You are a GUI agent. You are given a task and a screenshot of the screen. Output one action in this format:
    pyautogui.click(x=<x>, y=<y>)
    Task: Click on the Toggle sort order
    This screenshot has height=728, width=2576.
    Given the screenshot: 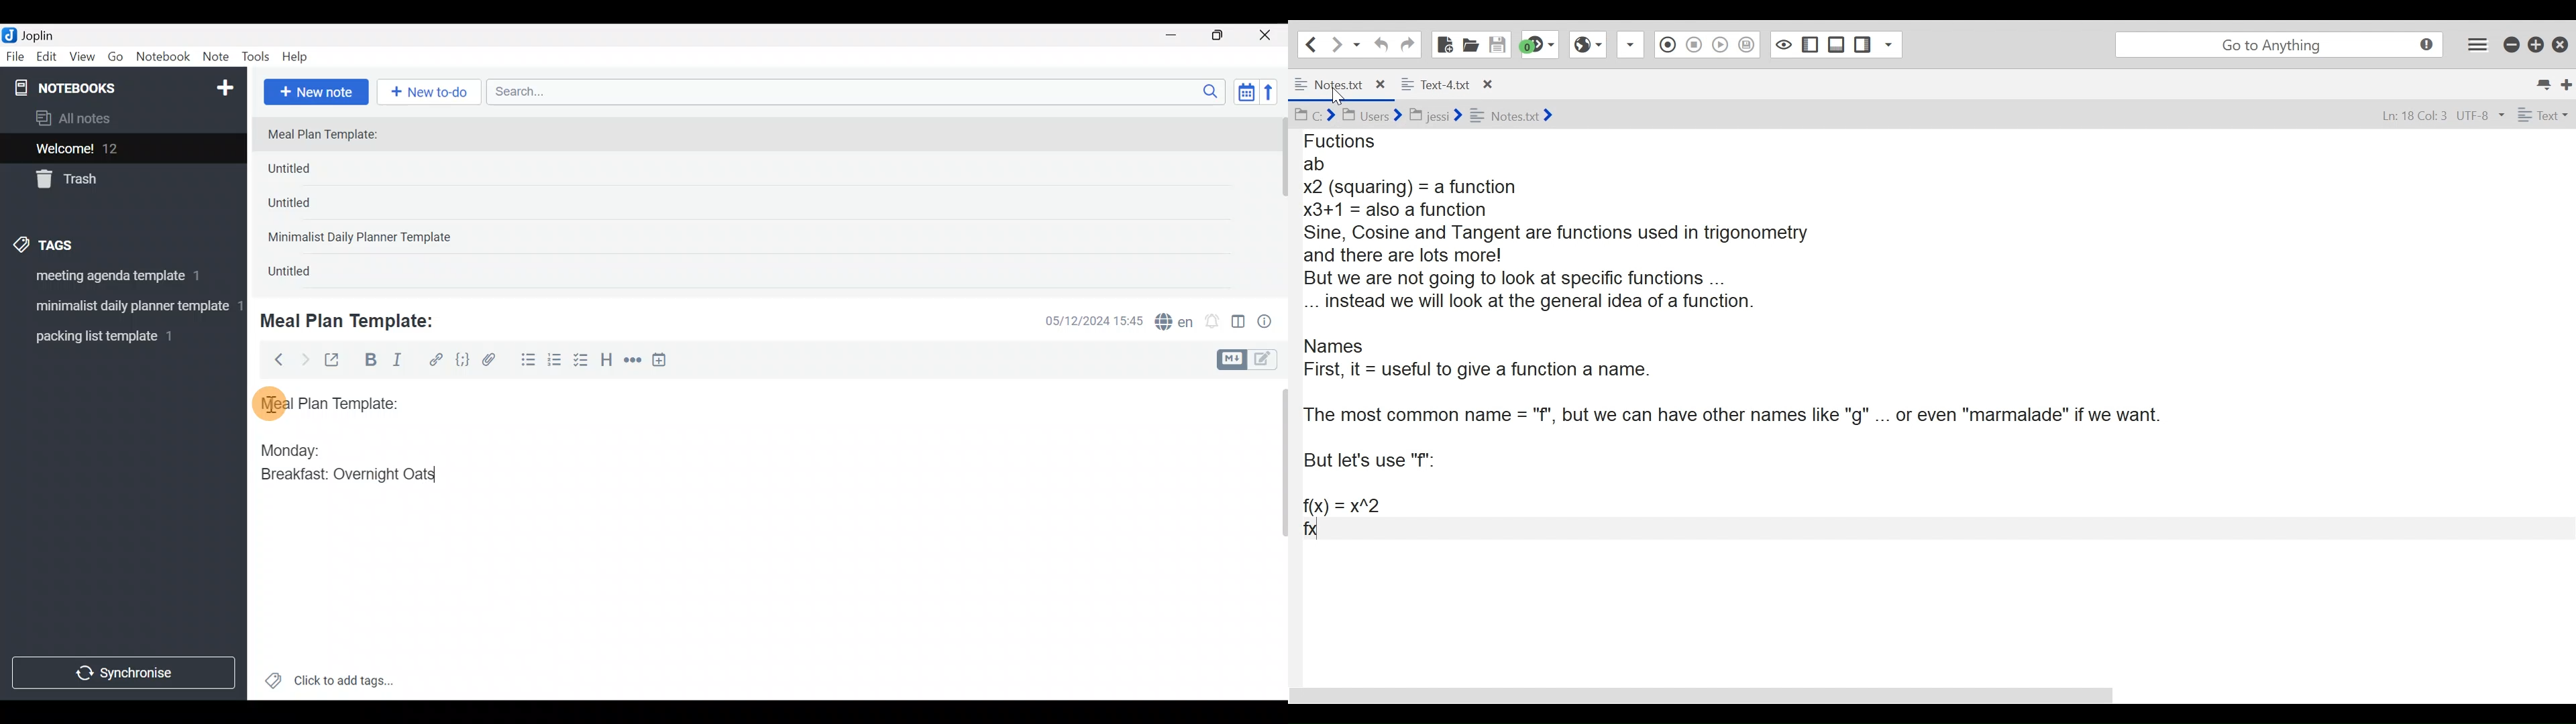 What is the action you would take?
    pyautogui.click(x=1246, y=93)
    